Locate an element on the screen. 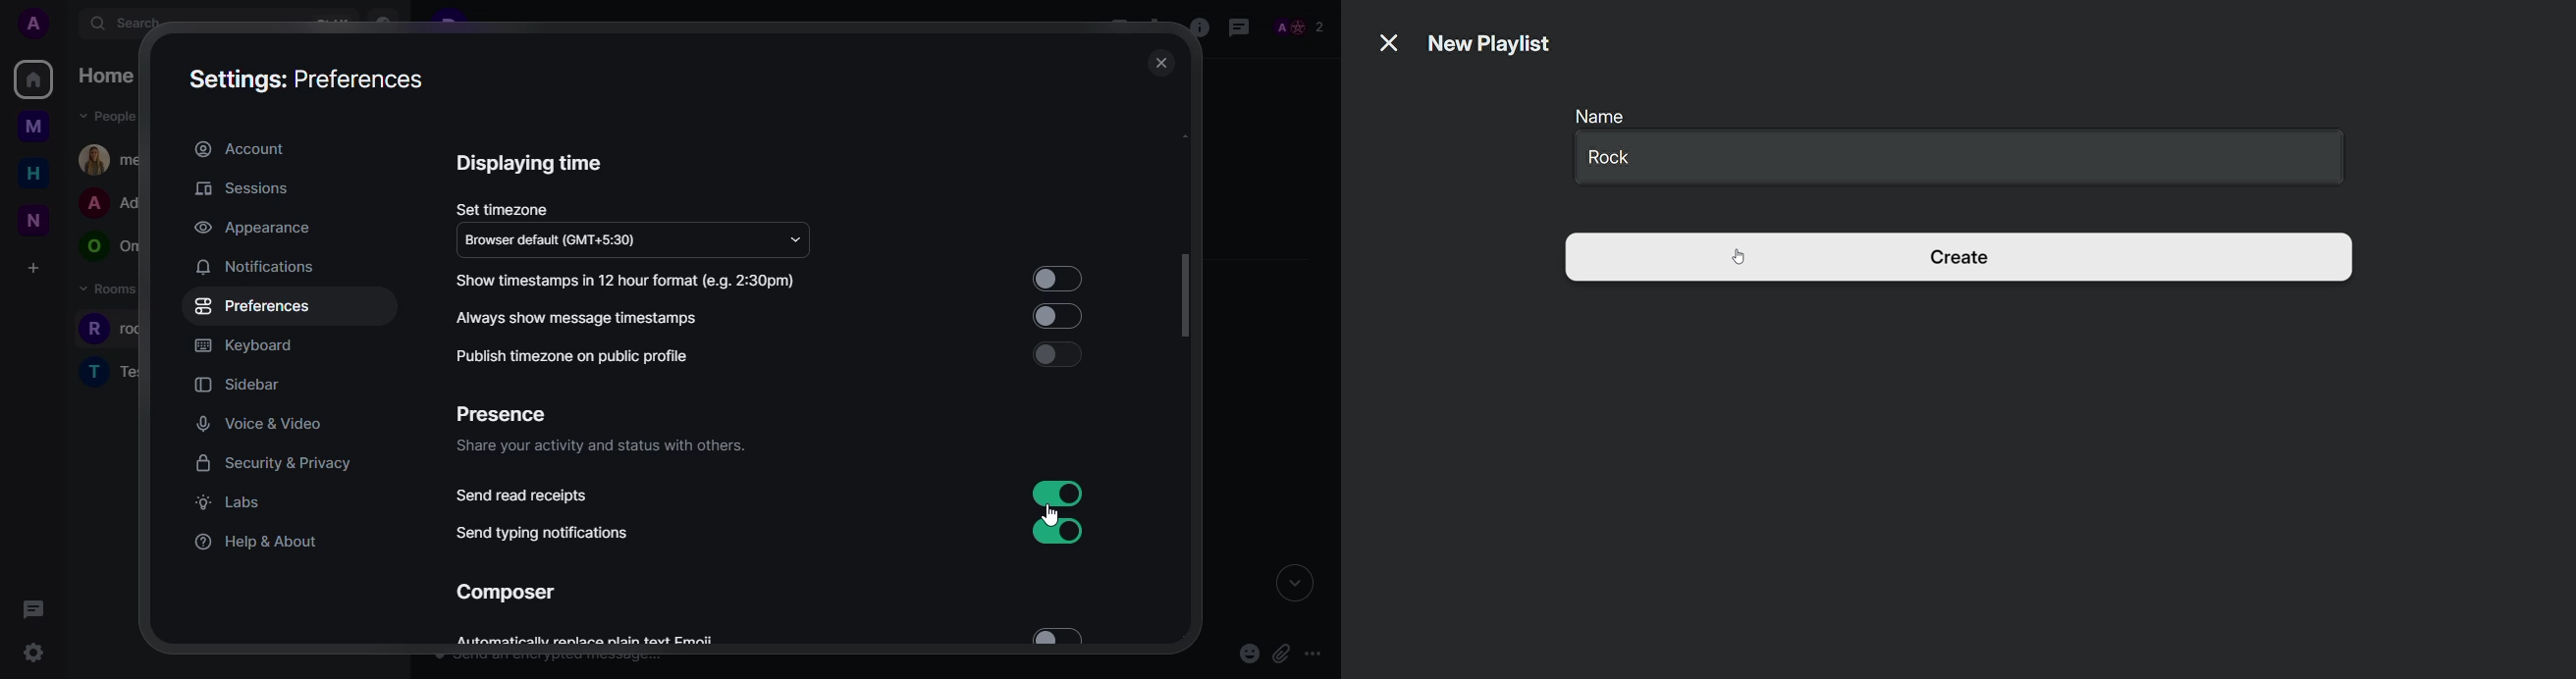 This screenshot has width=2576, height=700. read receipts enabled is located at coordinates (1056, 493).